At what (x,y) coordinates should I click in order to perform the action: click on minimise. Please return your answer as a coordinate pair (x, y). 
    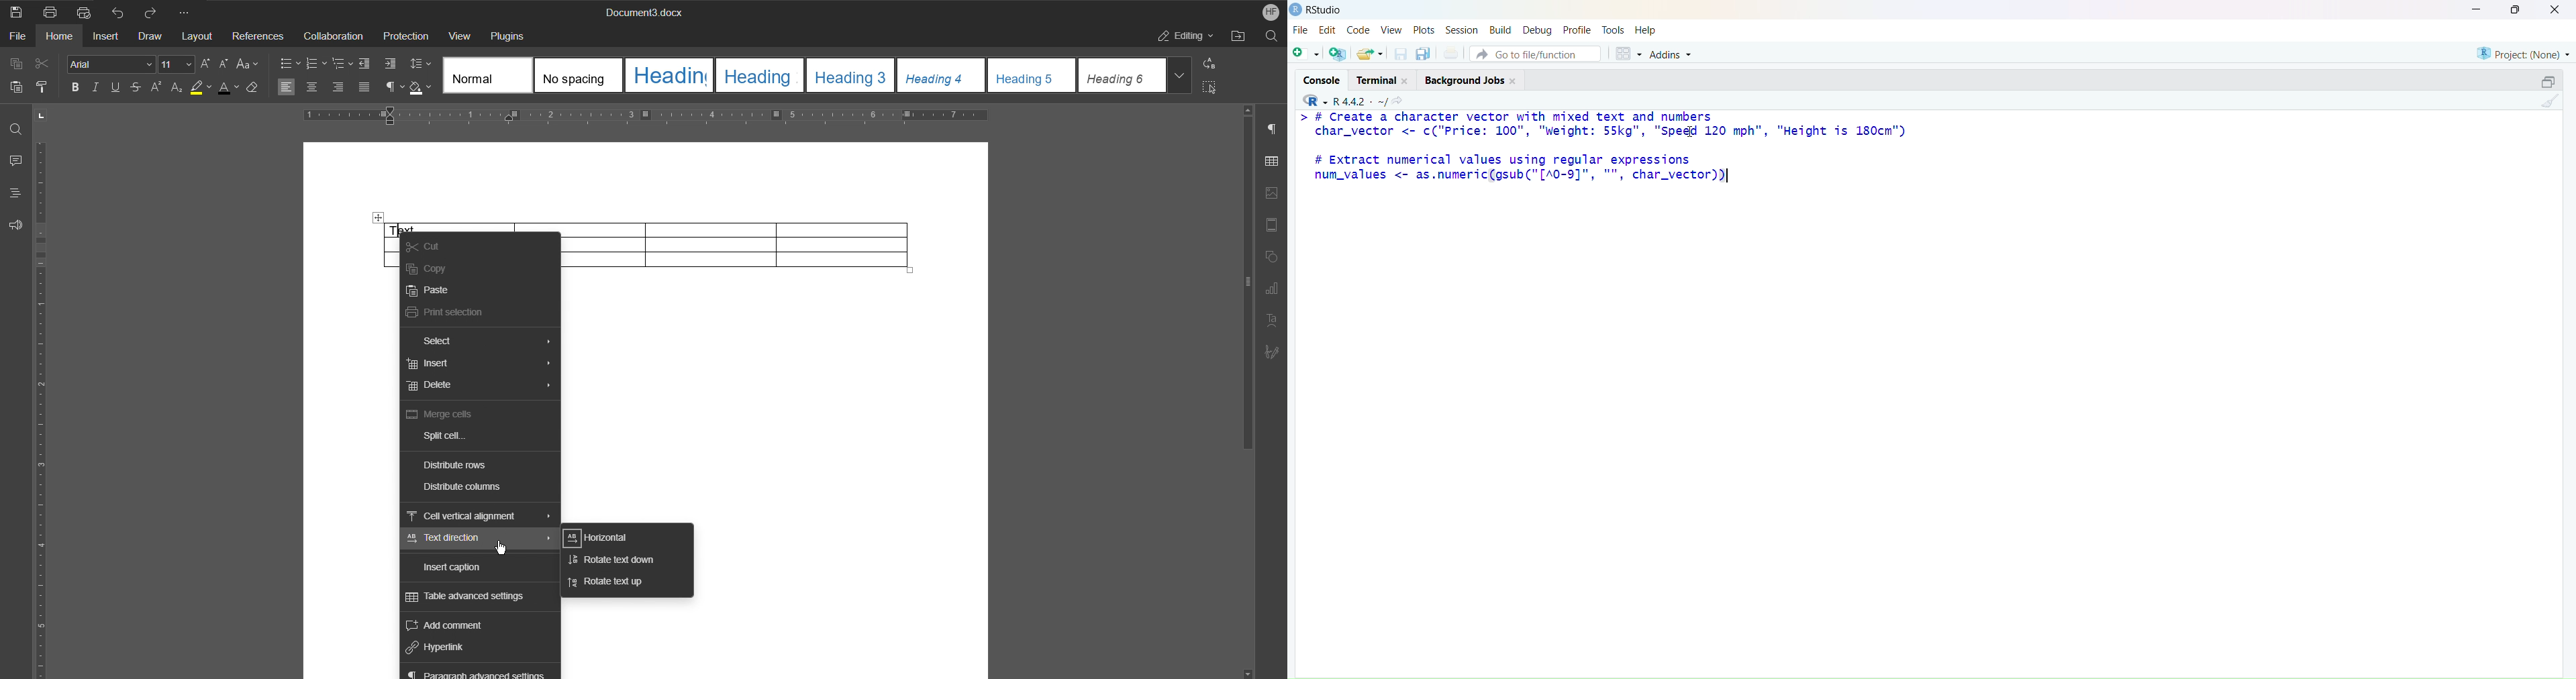
    Looking at the image, I should click on (2477, 9).